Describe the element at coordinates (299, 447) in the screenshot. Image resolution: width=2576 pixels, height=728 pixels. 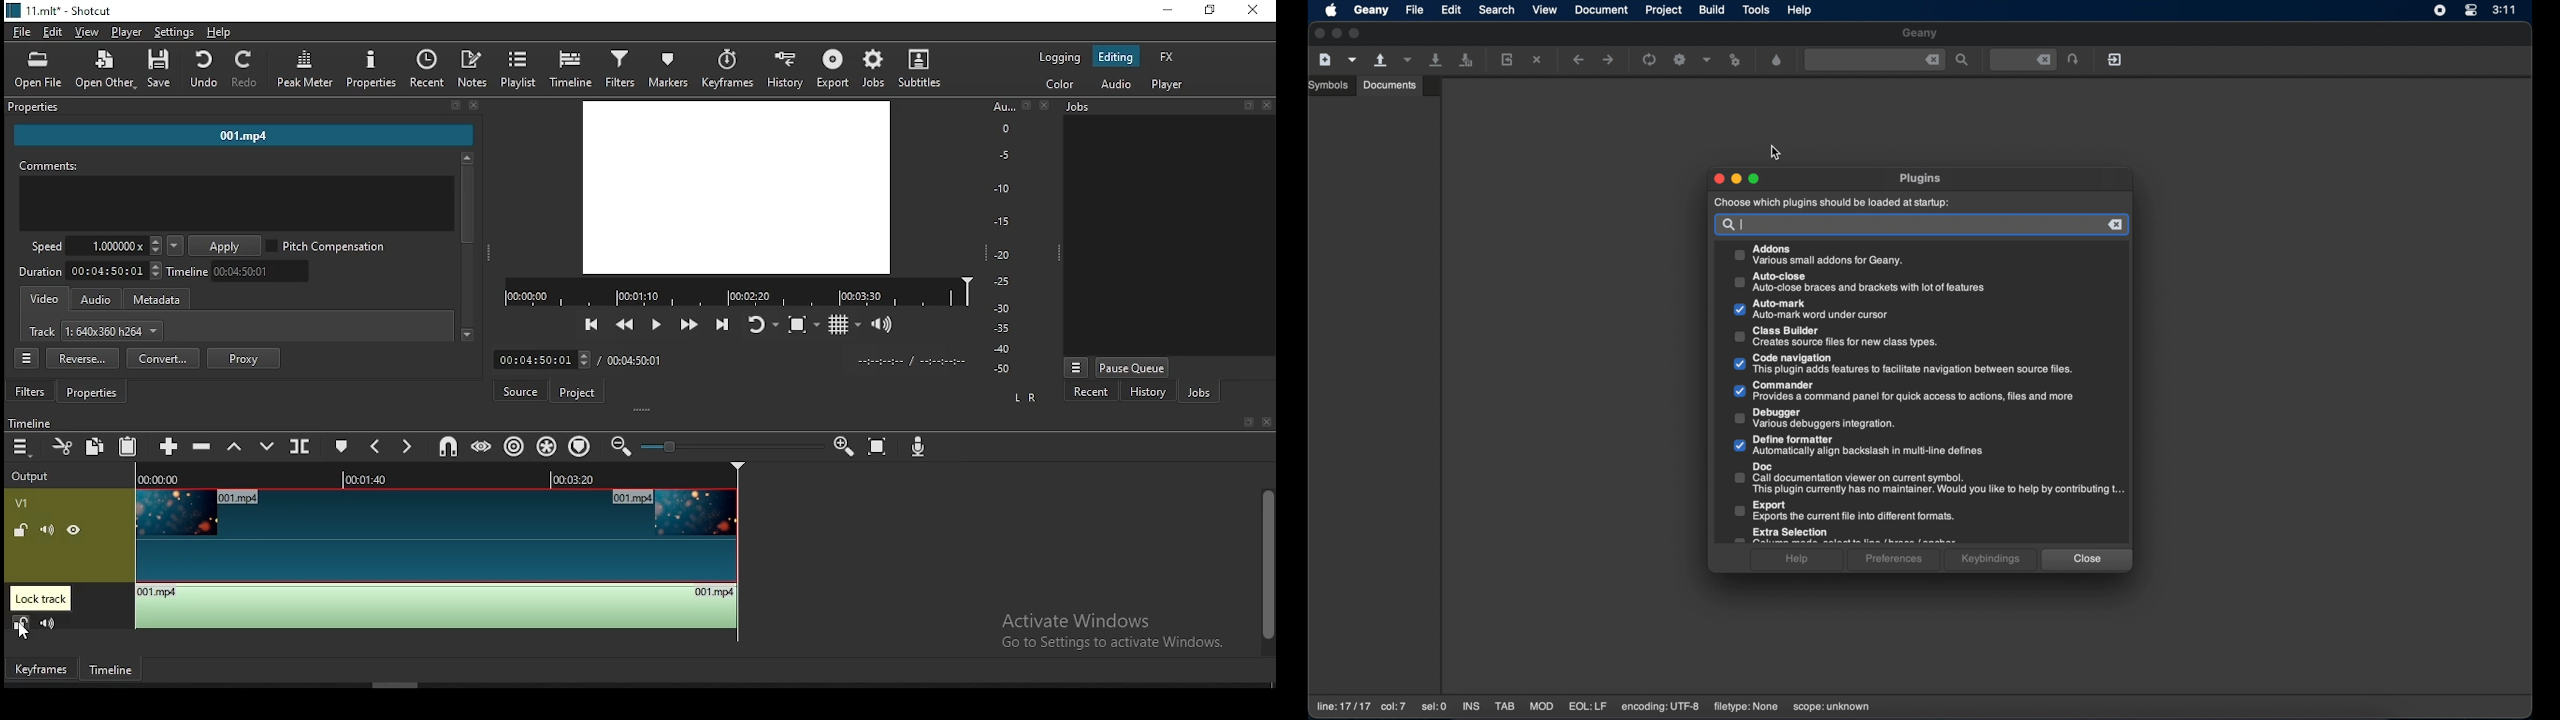
I see `split at playhead` at that location.